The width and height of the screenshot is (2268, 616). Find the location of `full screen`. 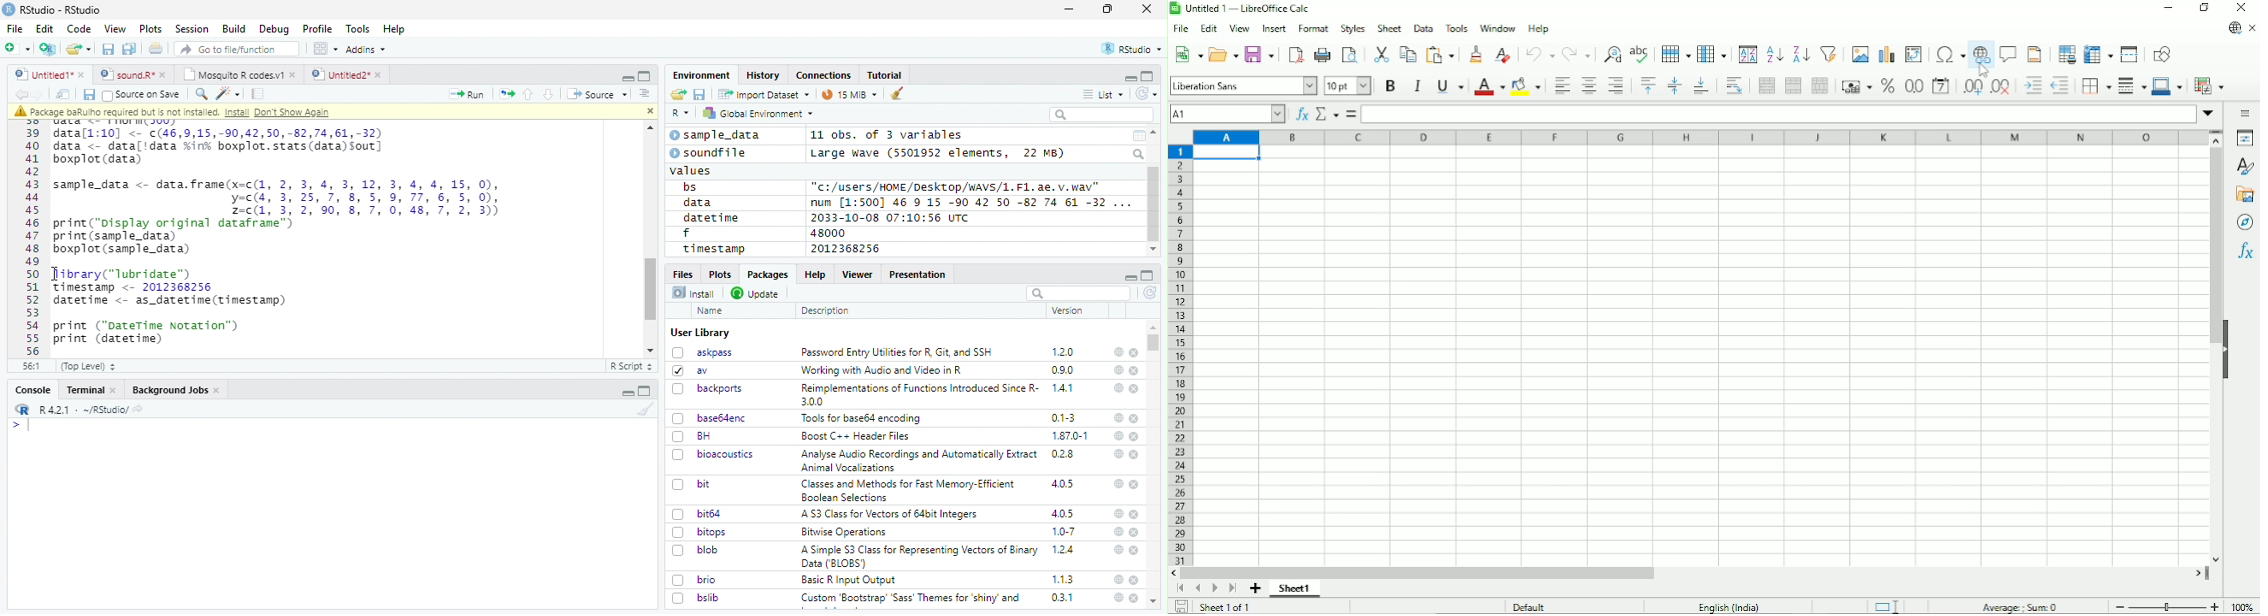

full screen is located at coordinates (1148, 275).